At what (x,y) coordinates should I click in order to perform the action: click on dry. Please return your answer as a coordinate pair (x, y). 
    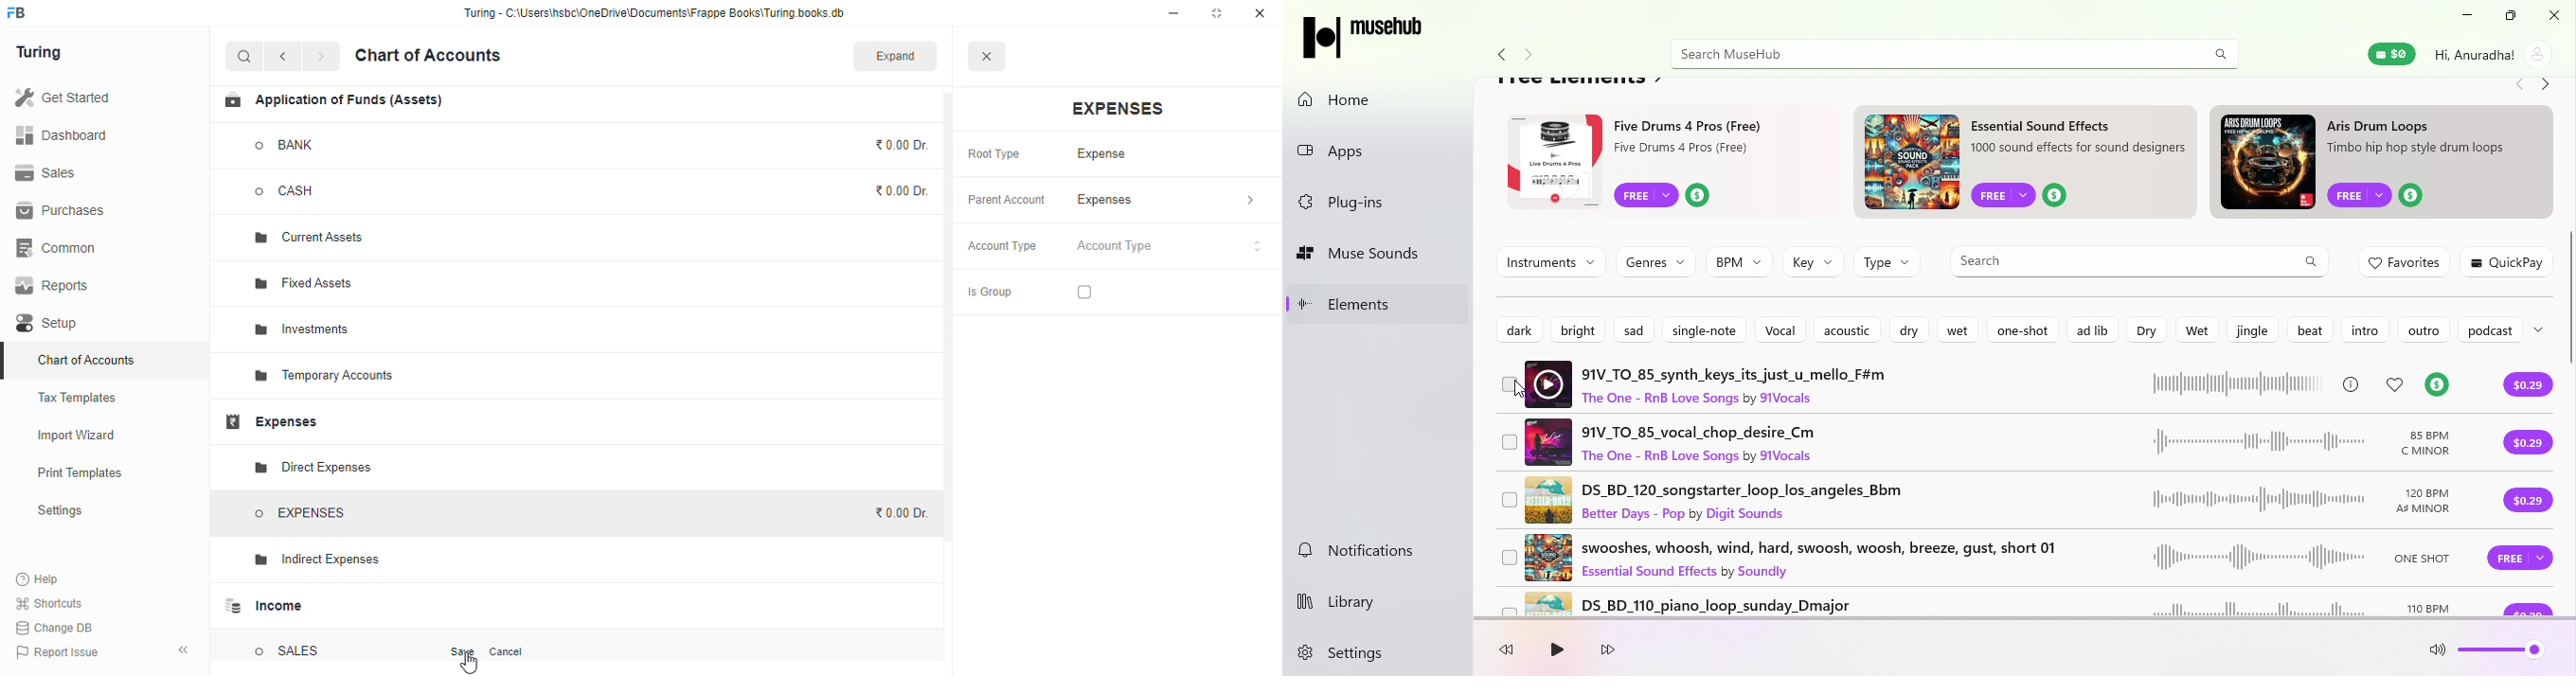
    Looking at the image, I should click on (1911, 331).